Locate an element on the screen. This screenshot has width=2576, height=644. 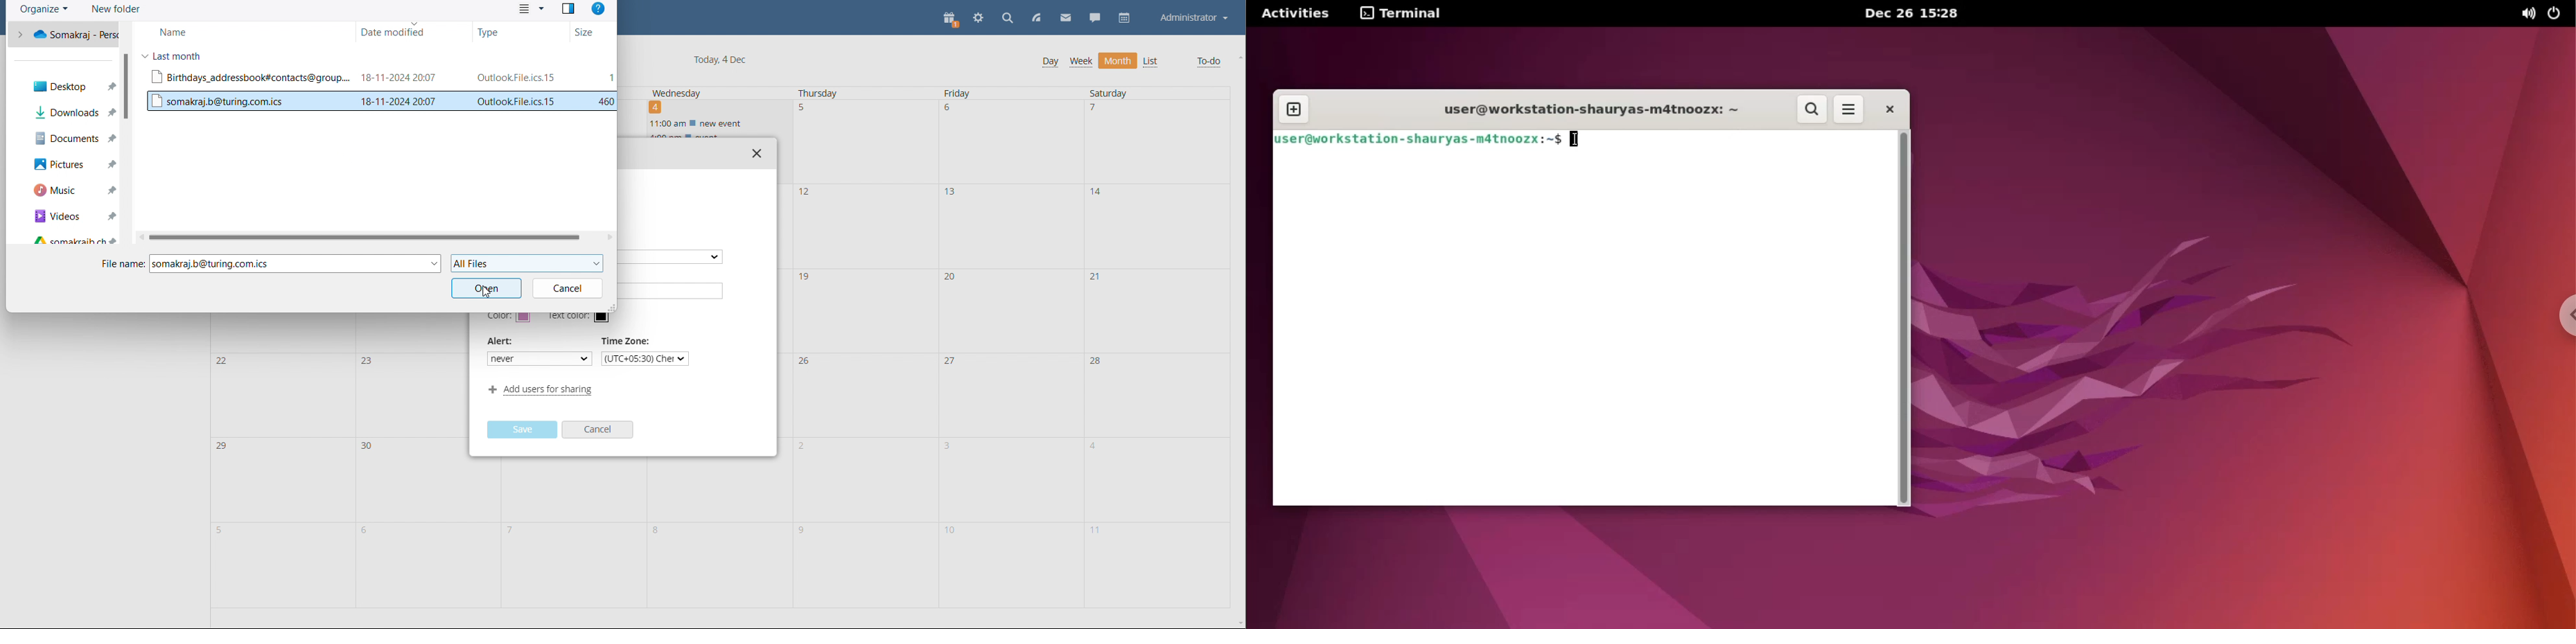
documents is located at coordinates (71, 138).